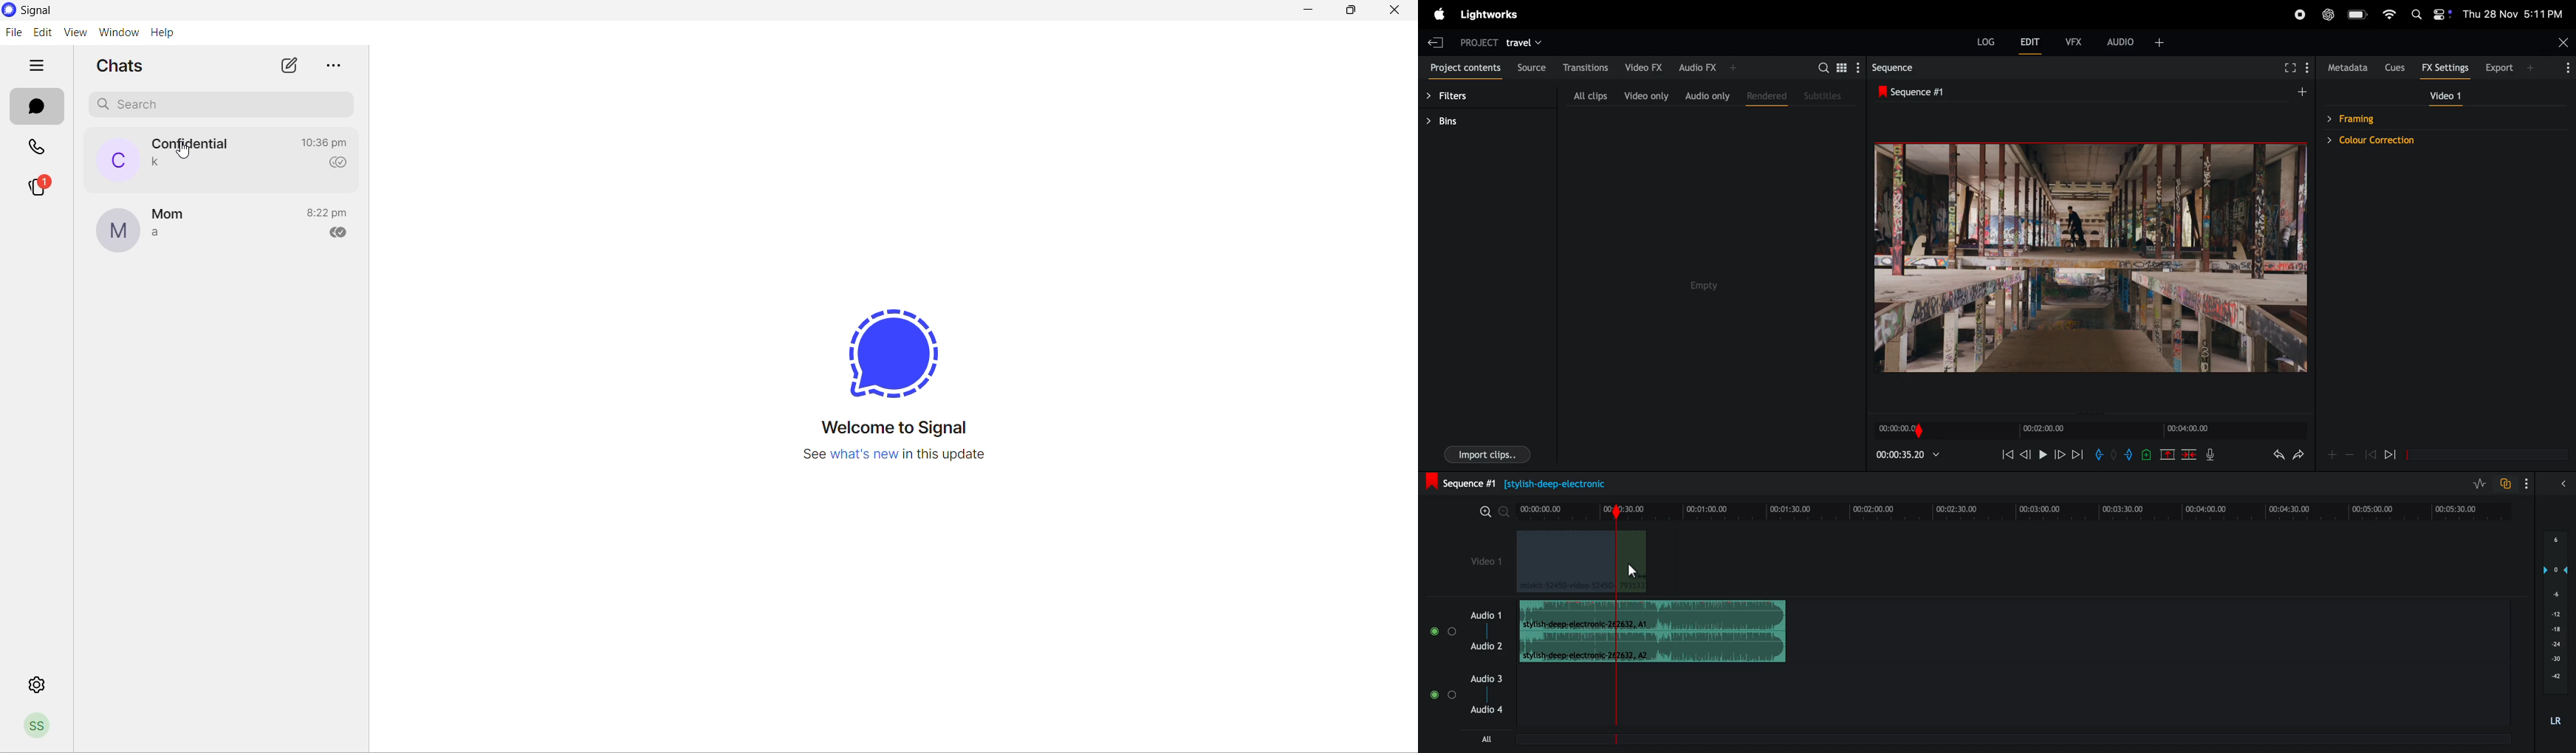 This screenshot has width=2576, height=756. I want to click on hide tabs, so click(43, 66).